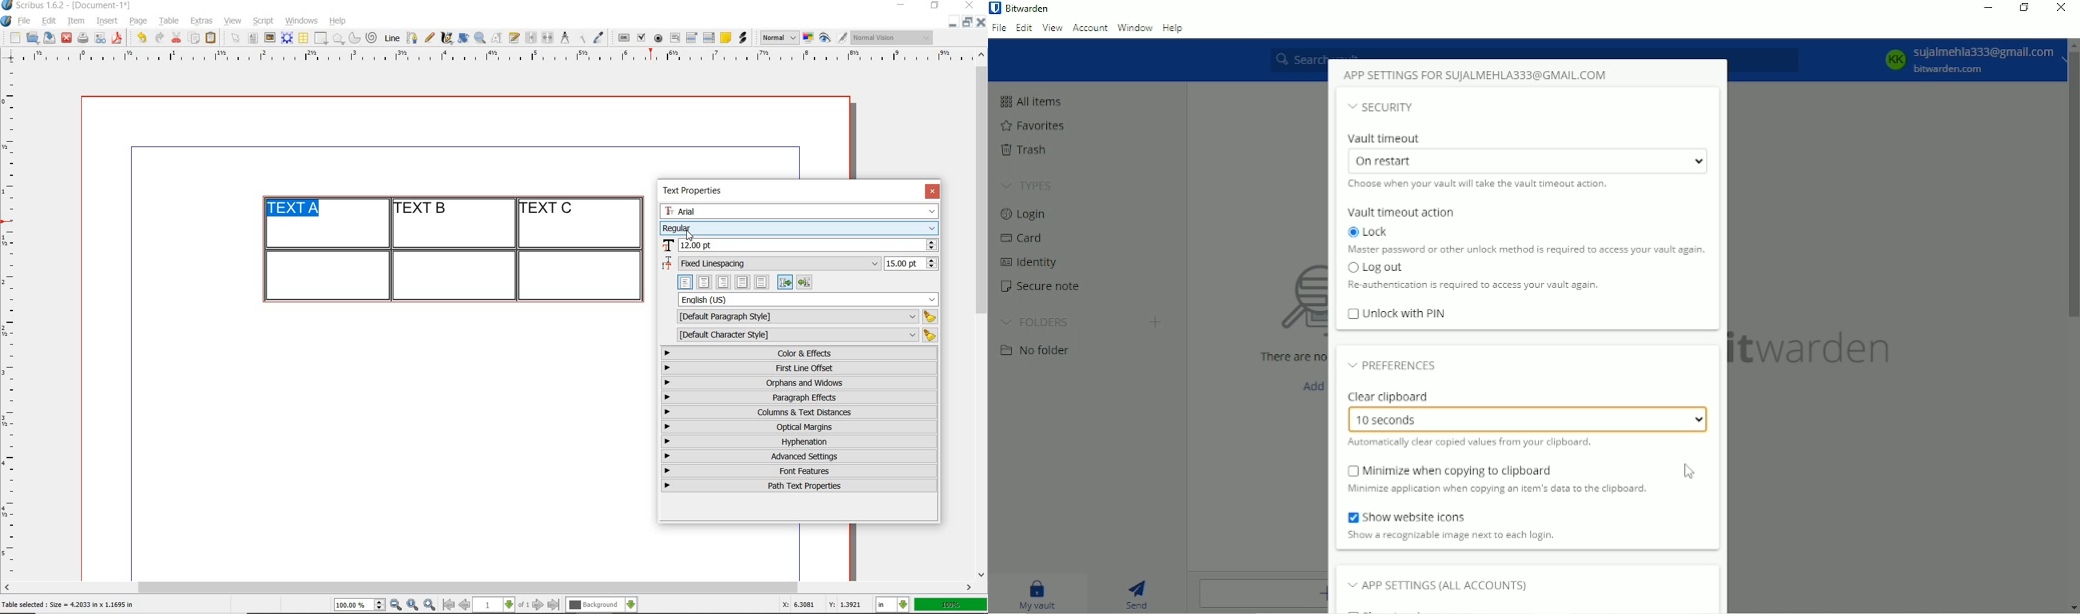  I want to click on Automatically clear copied values from your clipboard, so click(1473, 443).